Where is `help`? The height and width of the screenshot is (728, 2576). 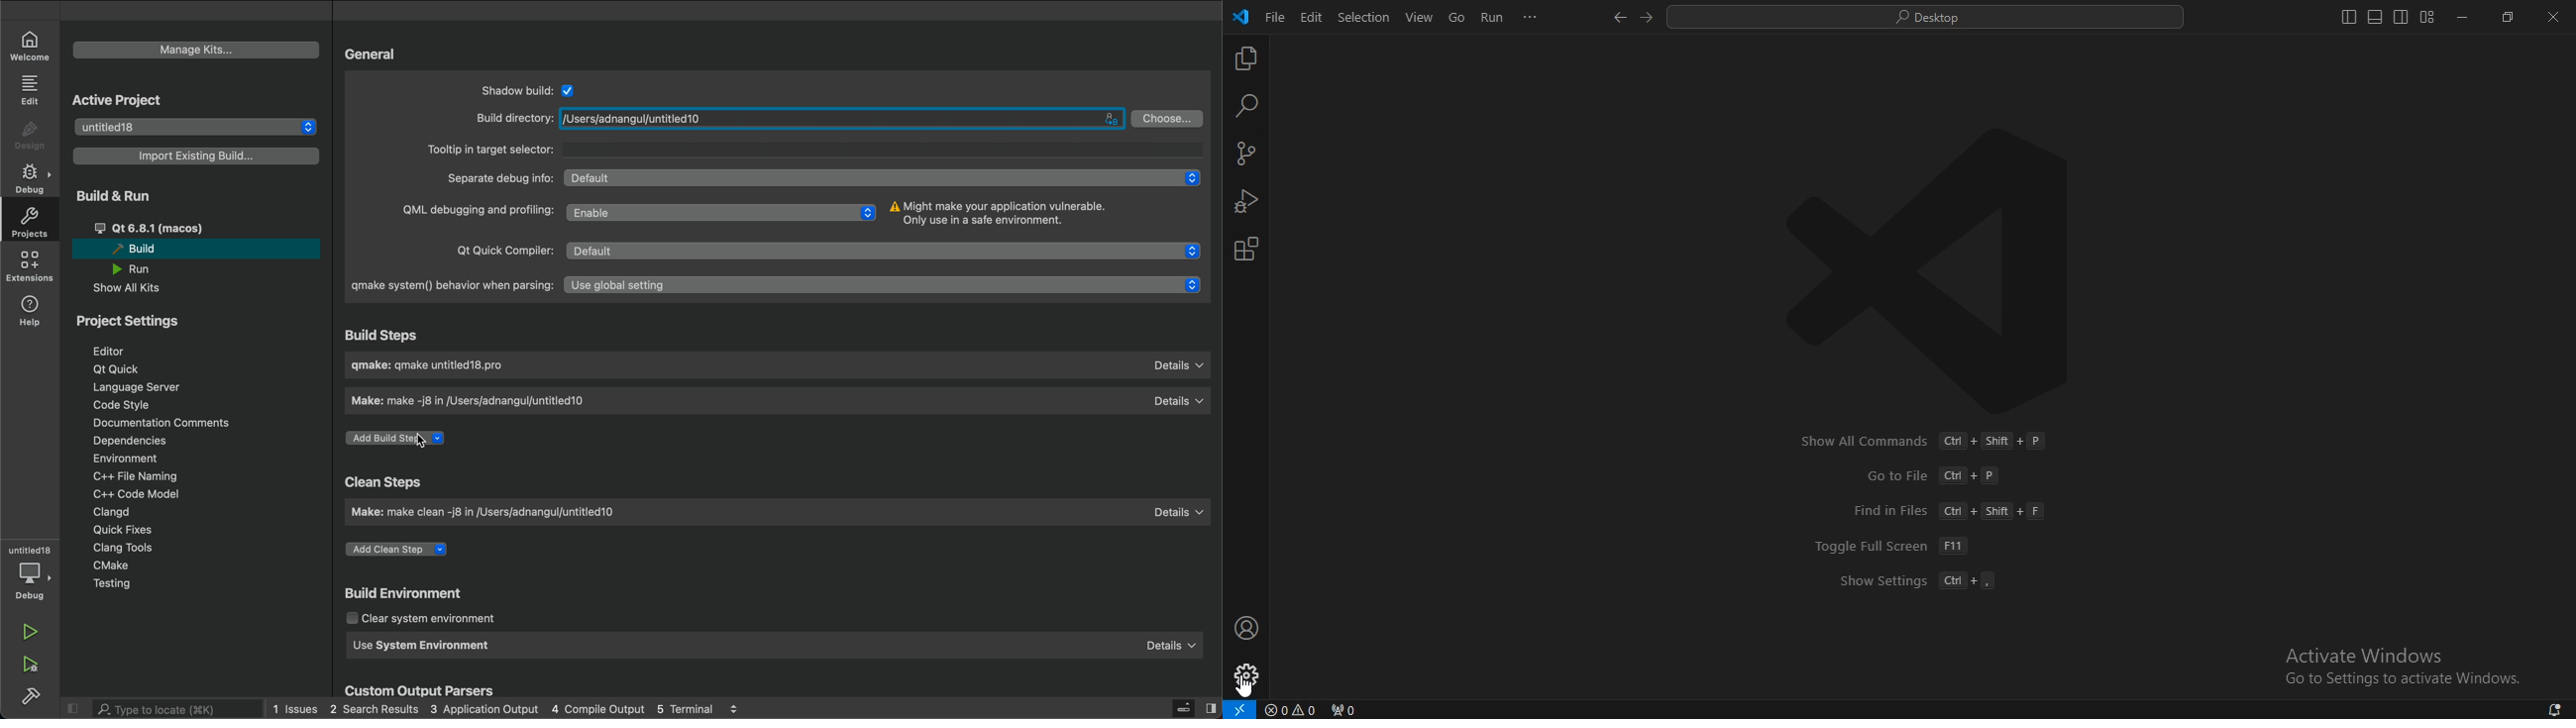 help is located at coordinates (31, 308).